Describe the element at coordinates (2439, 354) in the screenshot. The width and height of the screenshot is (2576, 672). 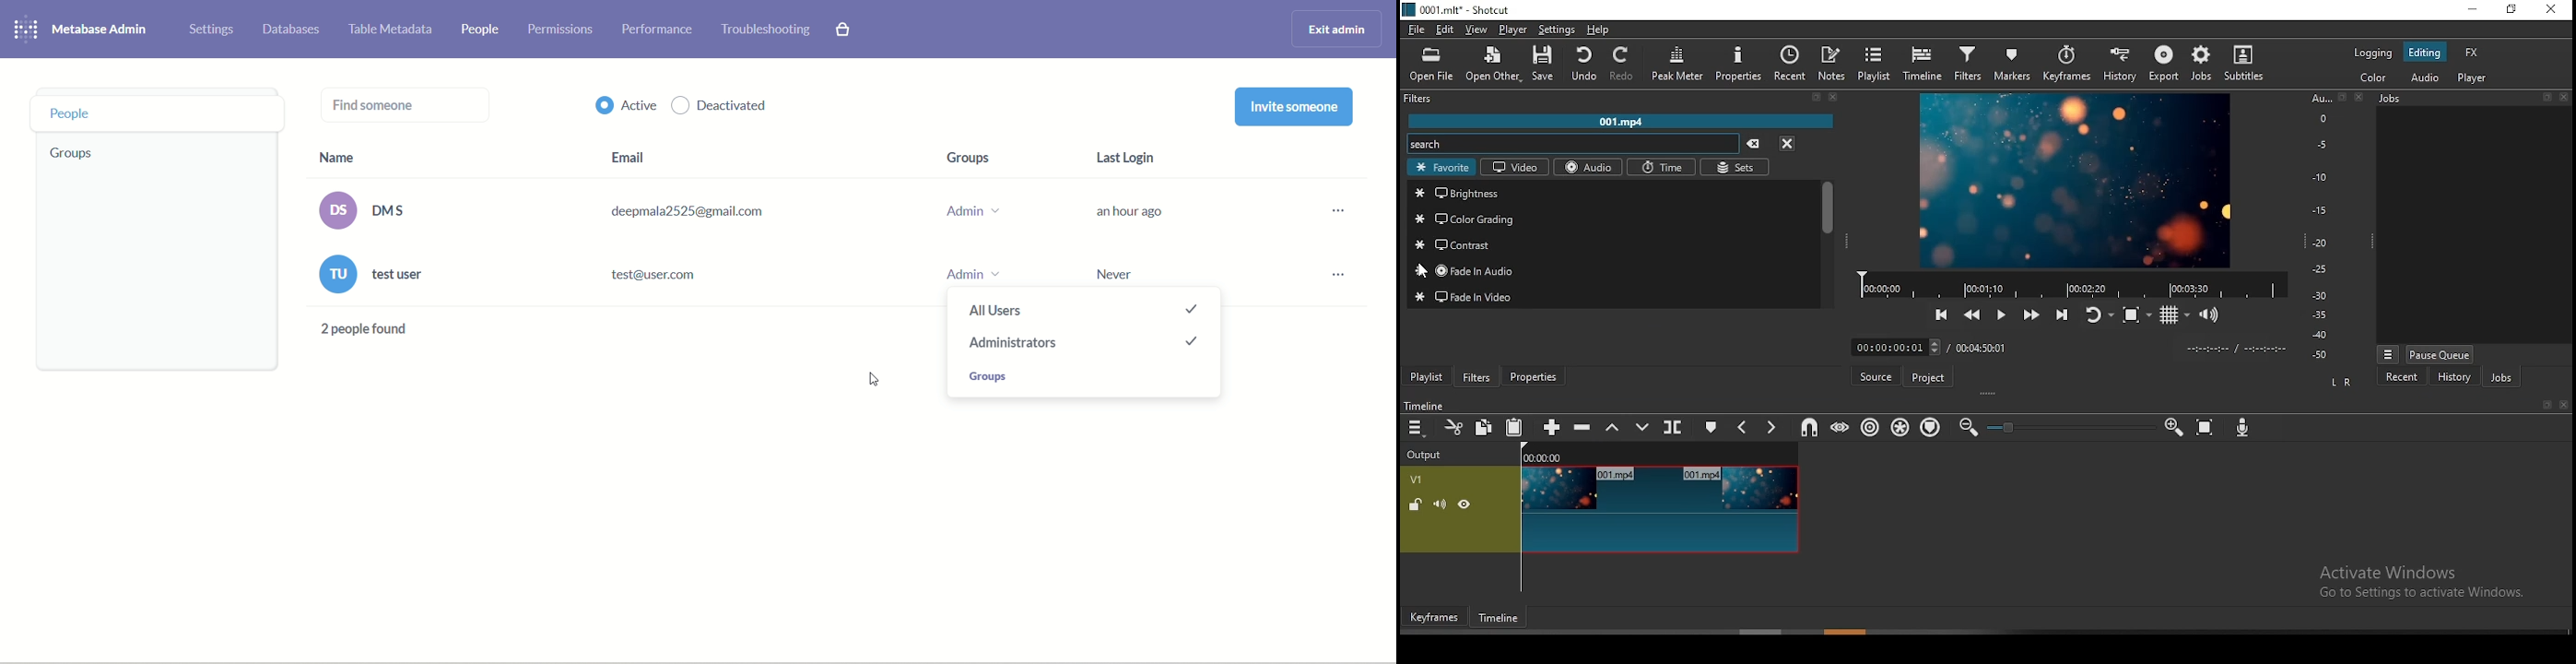
I see `pause queue` at that location.